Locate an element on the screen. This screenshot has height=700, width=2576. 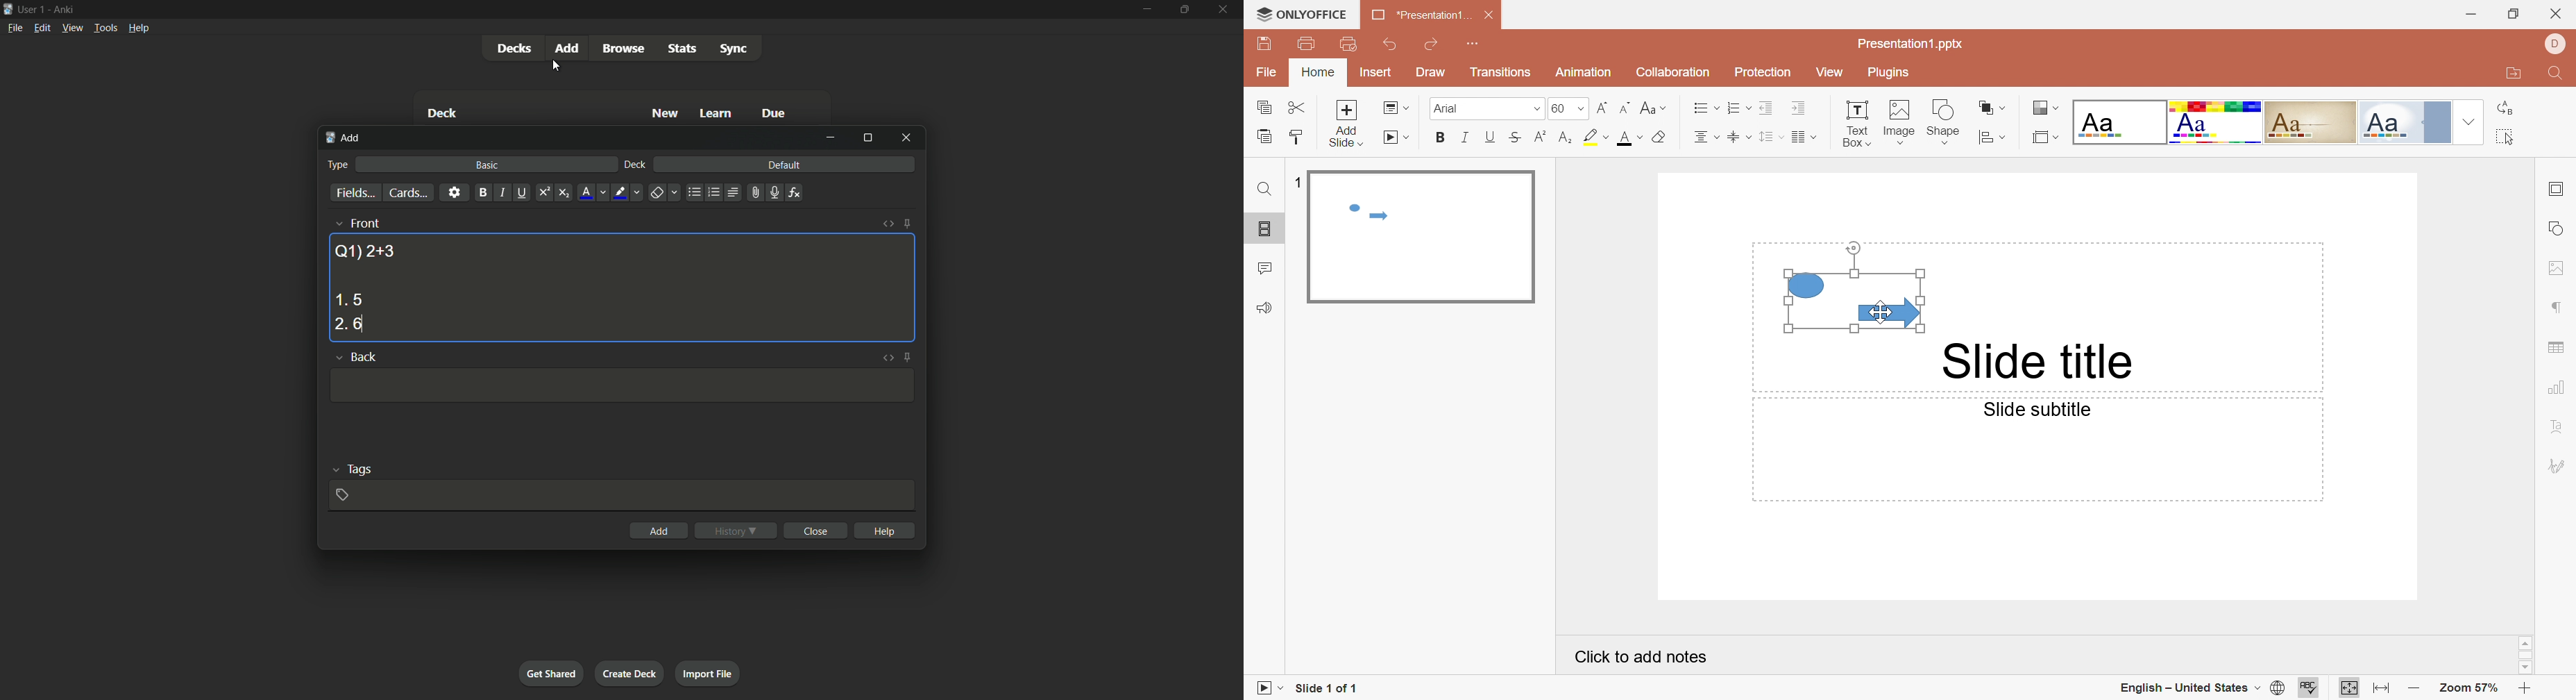
Change case is located at coordinates (1656, 108).